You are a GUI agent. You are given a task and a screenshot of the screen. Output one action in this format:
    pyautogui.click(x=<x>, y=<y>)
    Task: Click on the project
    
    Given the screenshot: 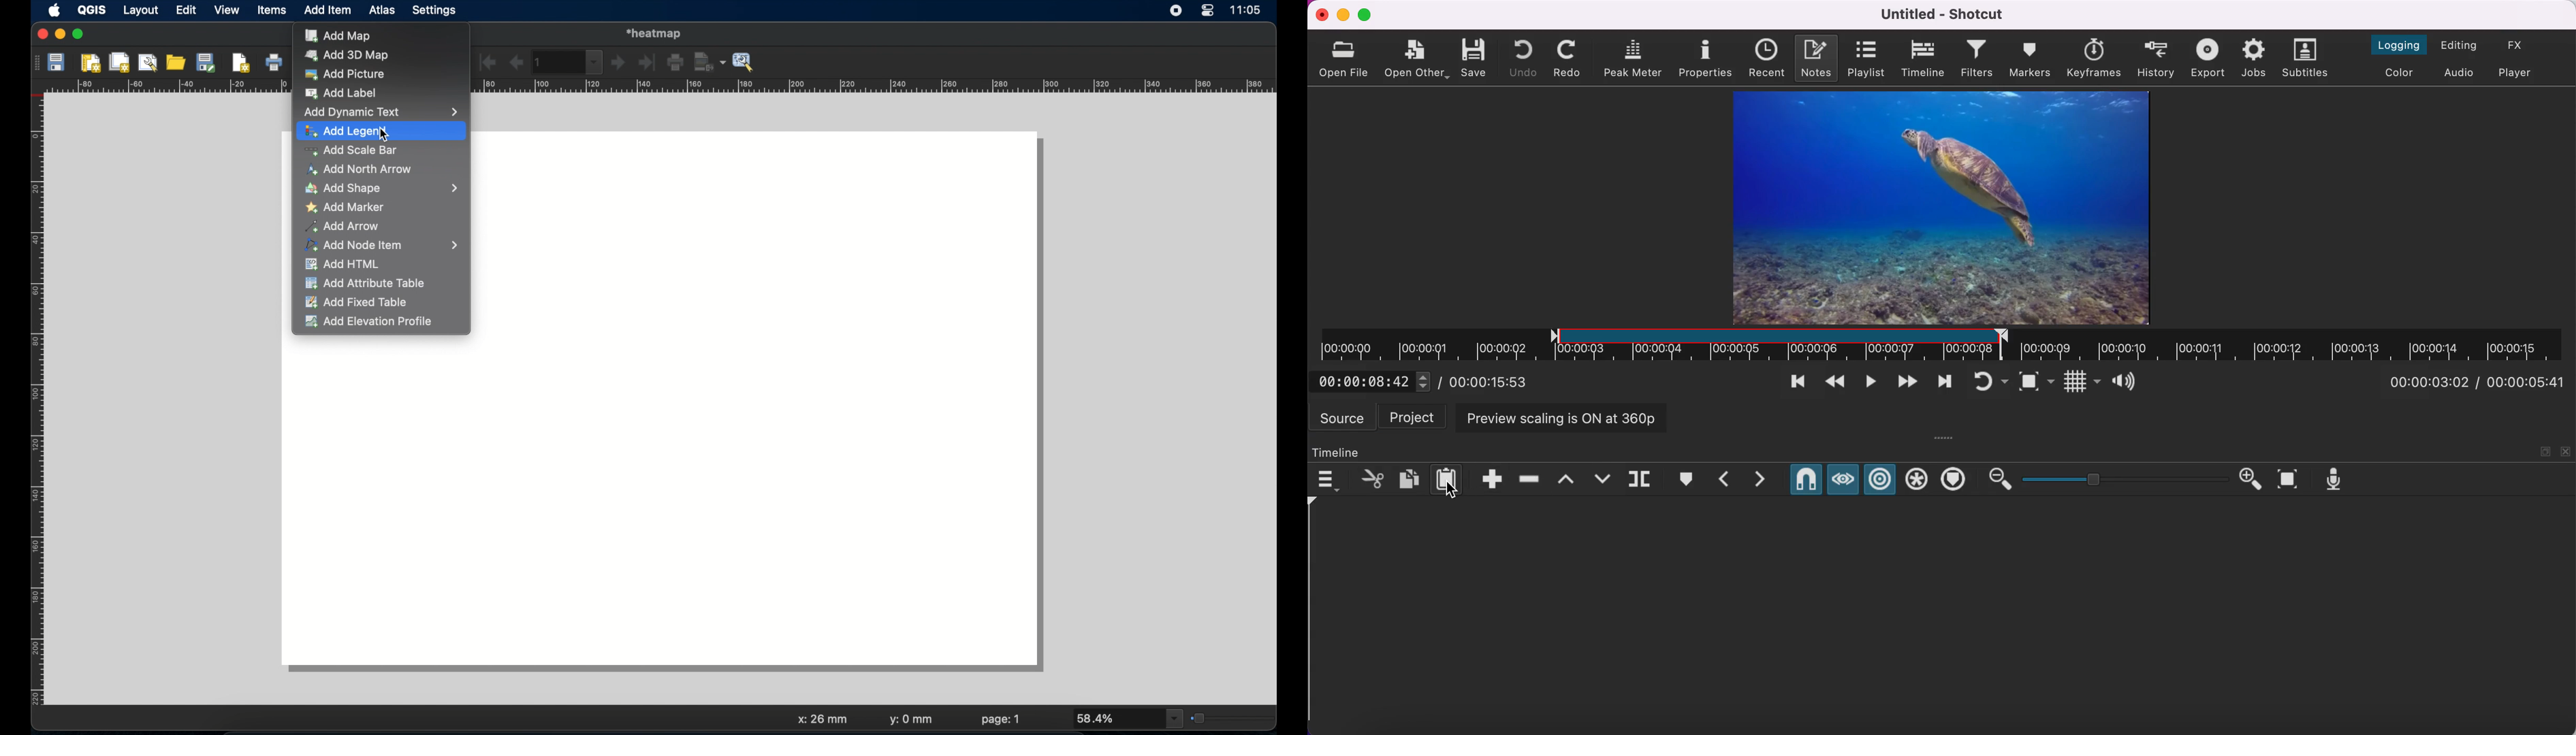 What is the action you would take?
    pyautogui.click(x=1414, y=417)
    